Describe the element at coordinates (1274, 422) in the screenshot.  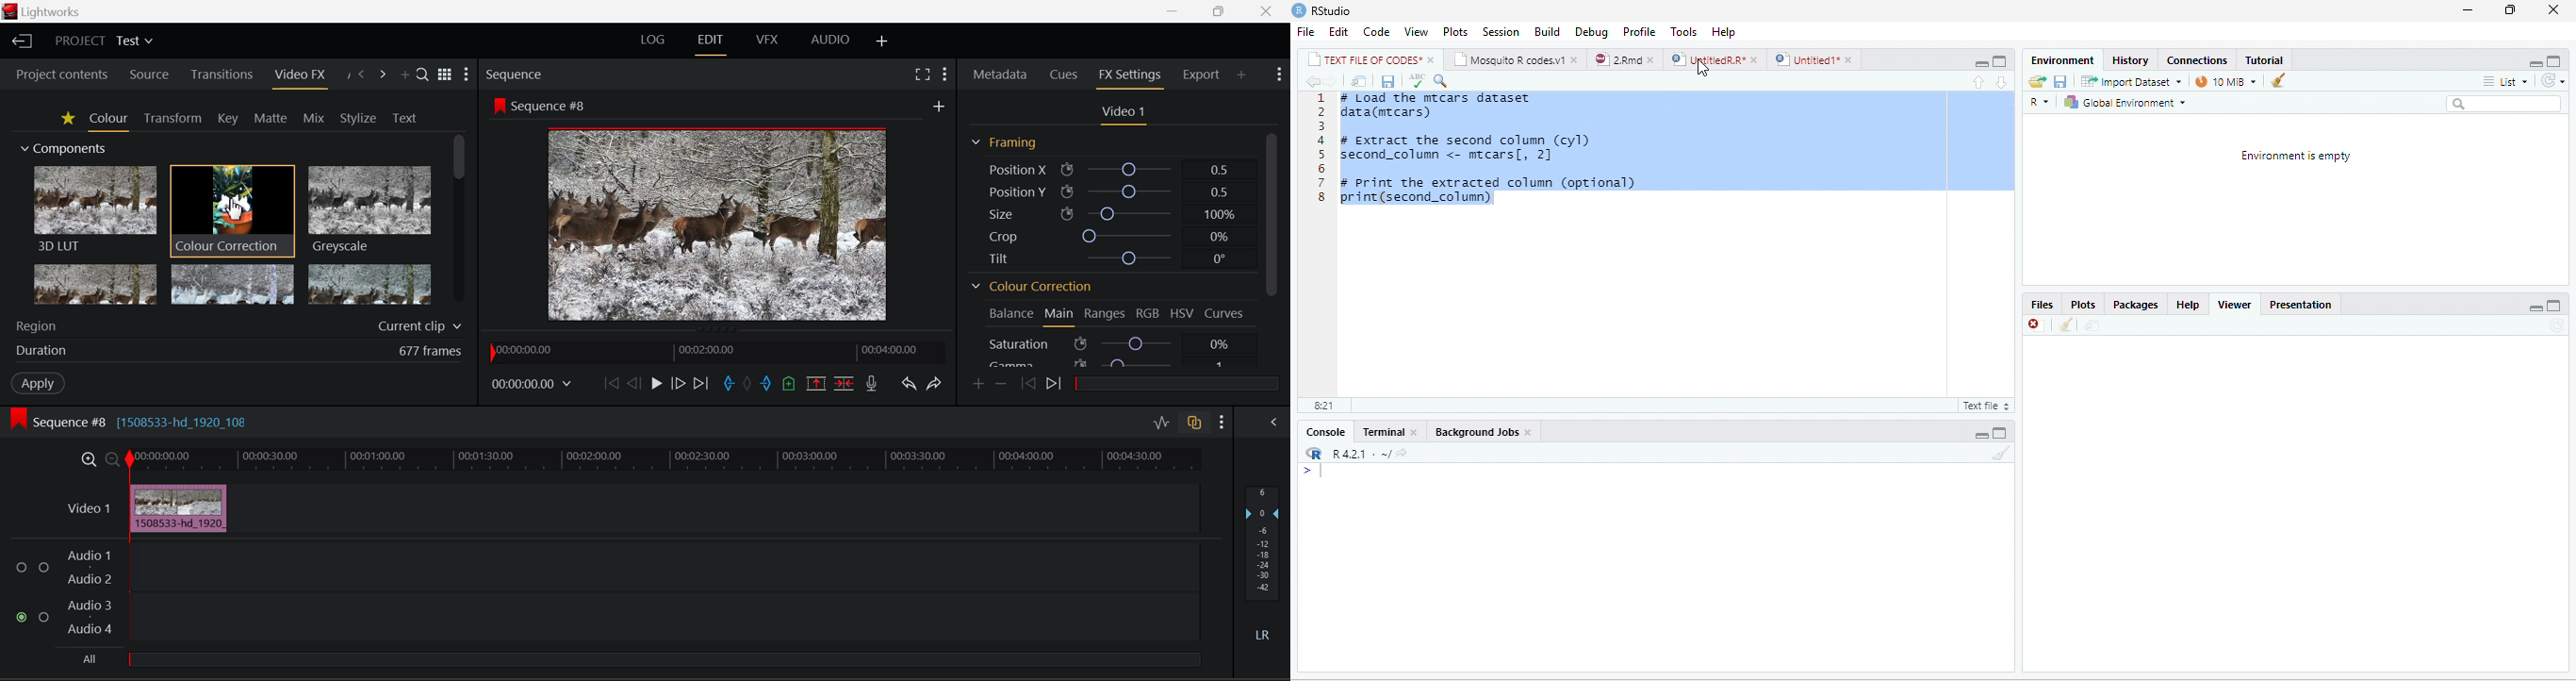
I see `Show Audio Mix` at that location.